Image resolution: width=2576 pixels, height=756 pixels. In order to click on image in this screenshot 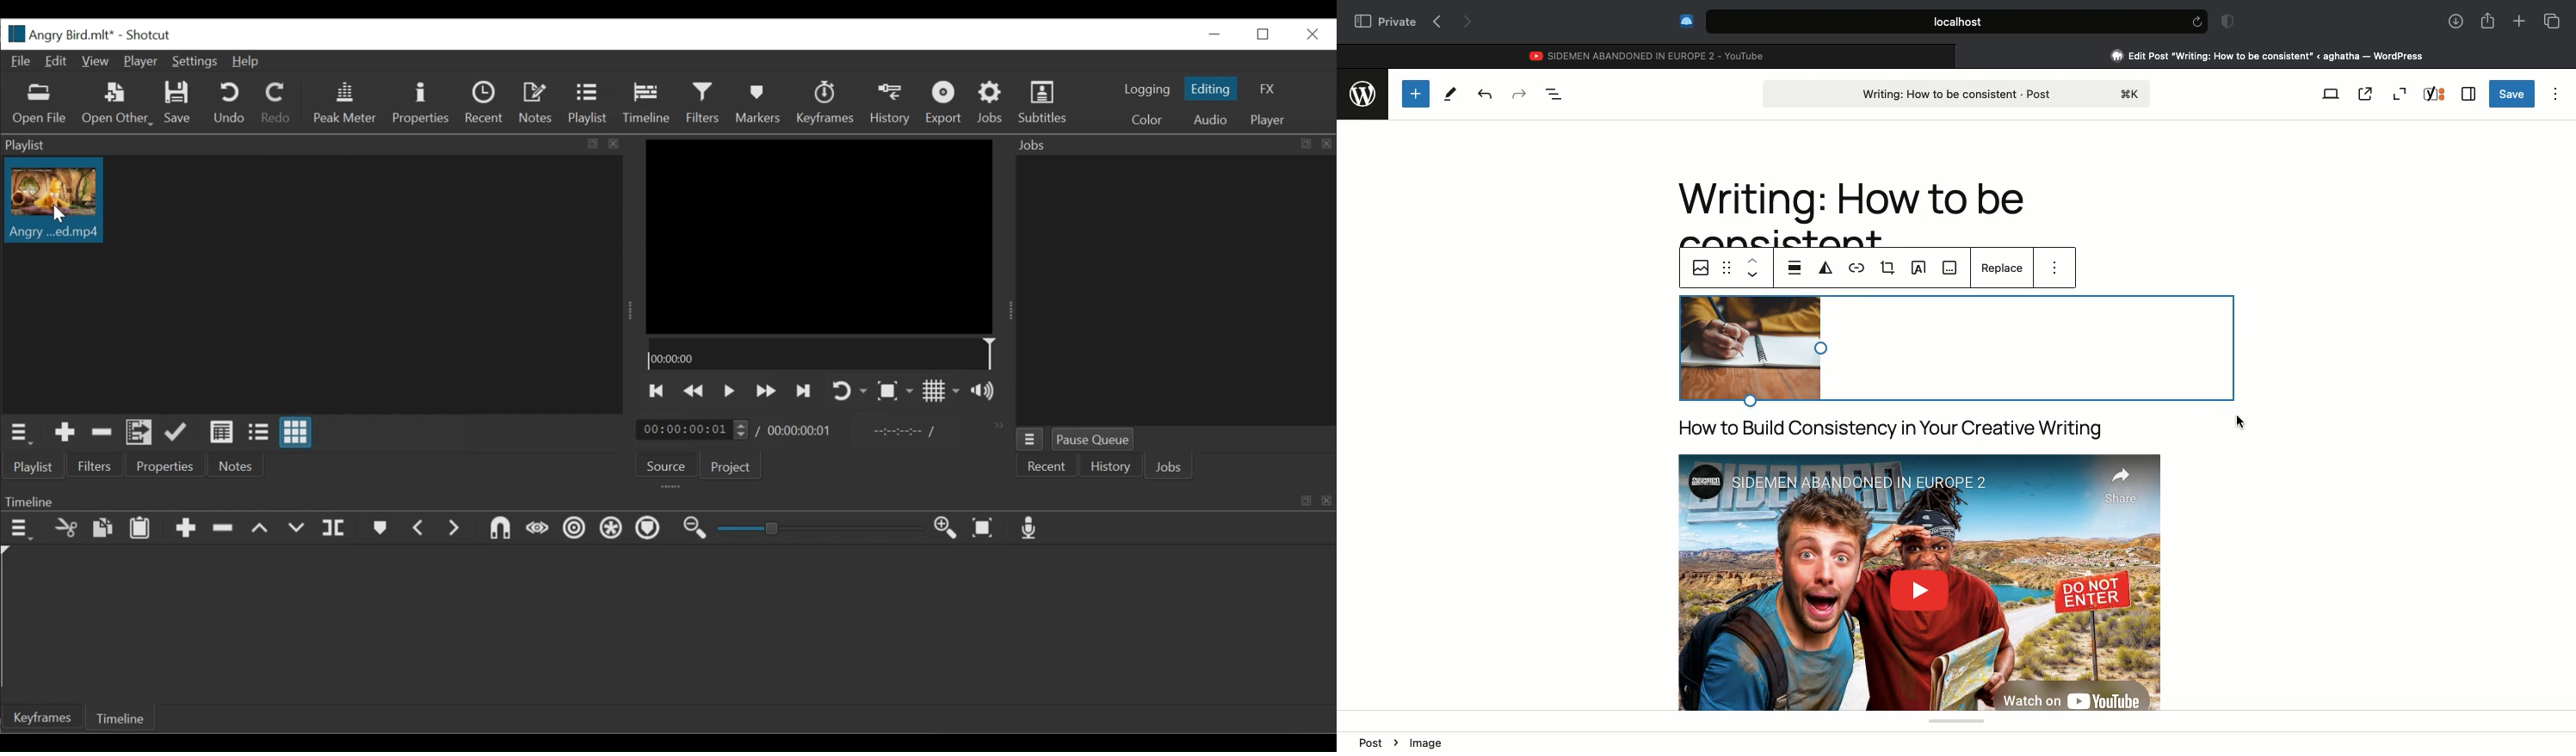, I will do `click(1700, 267)`.